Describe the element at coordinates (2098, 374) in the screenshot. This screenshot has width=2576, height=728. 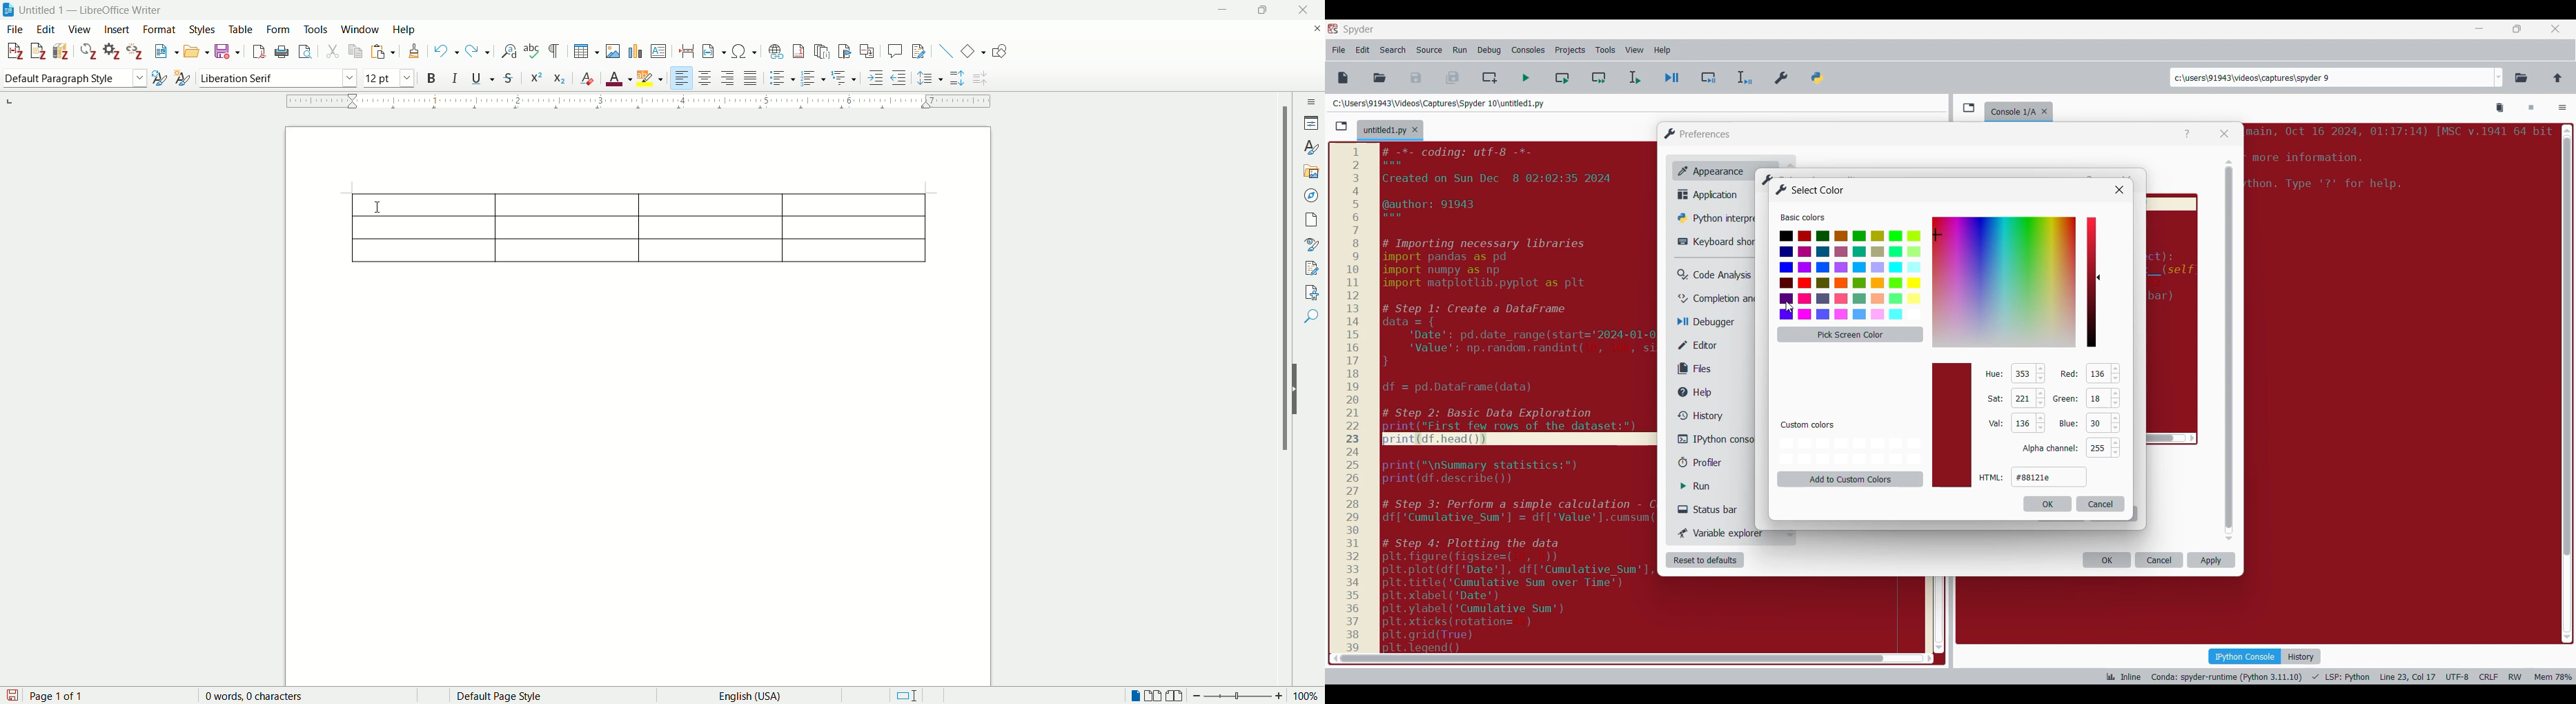
I see `136` at that location.